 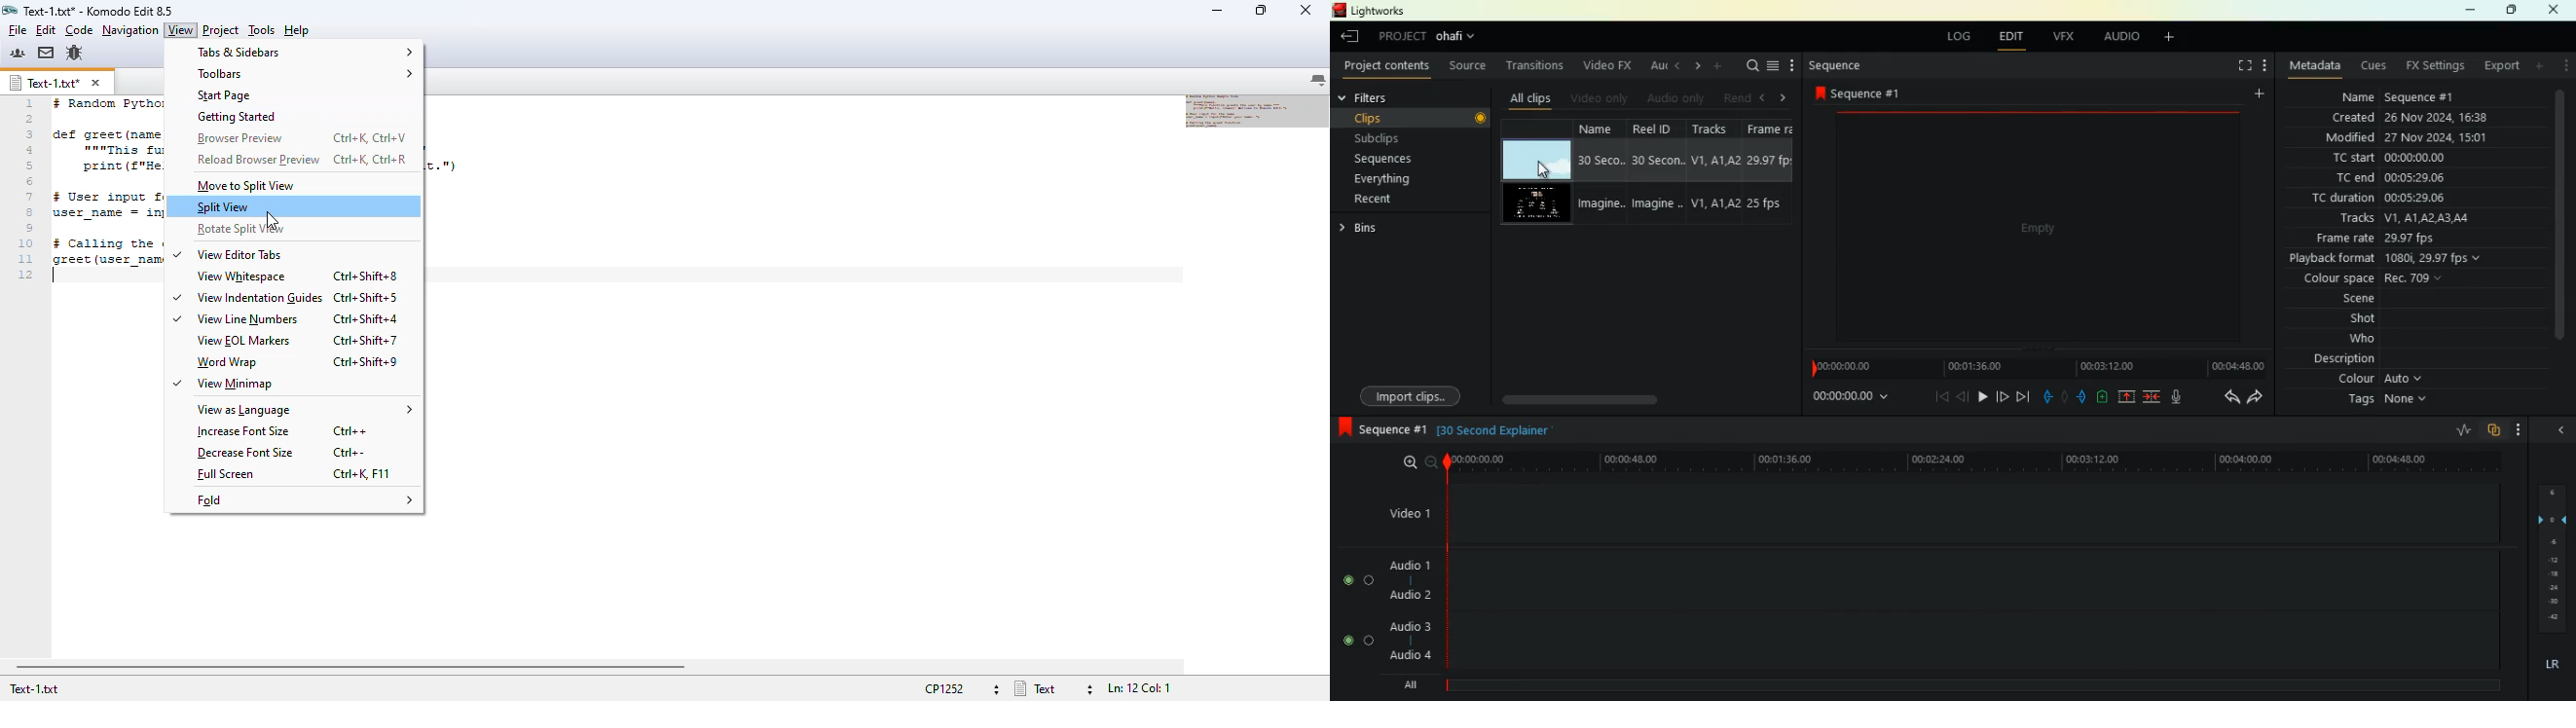 I want to click on left, so click(x=1765, y=97).